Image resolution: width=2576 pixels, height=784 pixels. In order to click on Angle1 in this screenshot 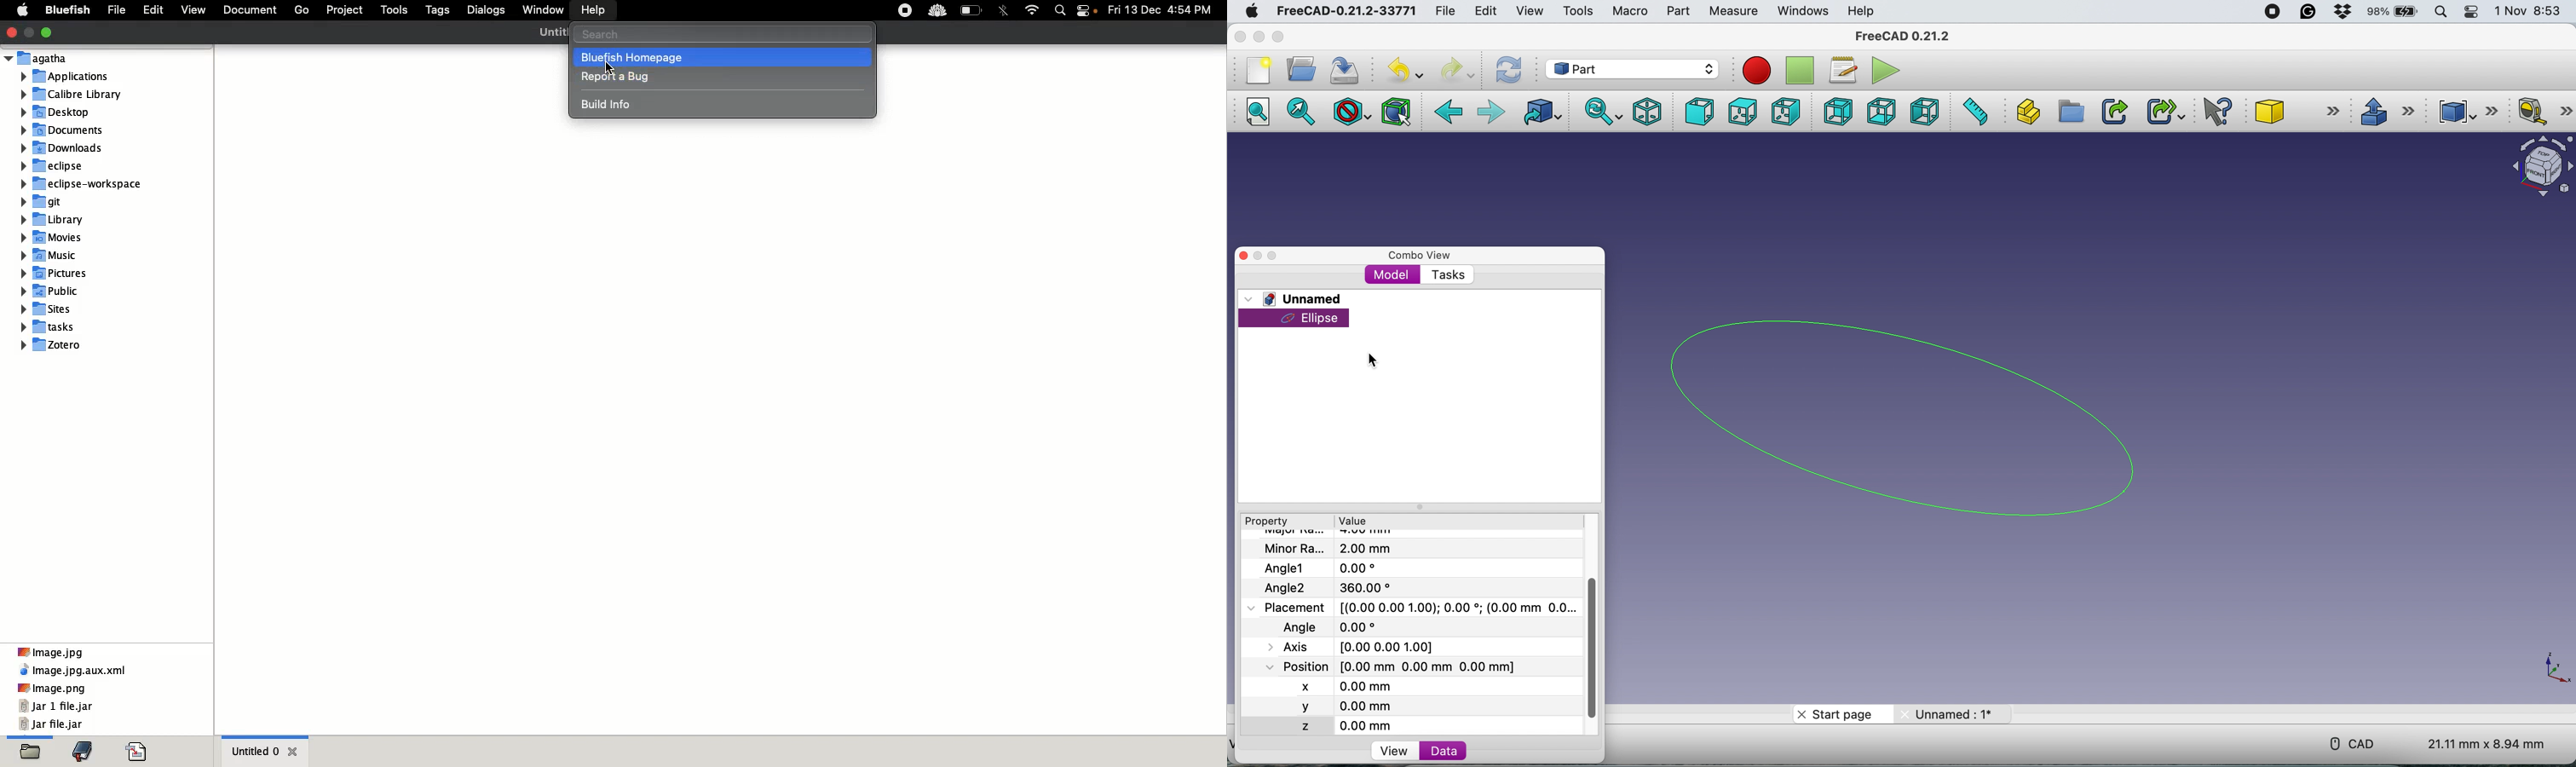, I will do `click(1323, 568)`.